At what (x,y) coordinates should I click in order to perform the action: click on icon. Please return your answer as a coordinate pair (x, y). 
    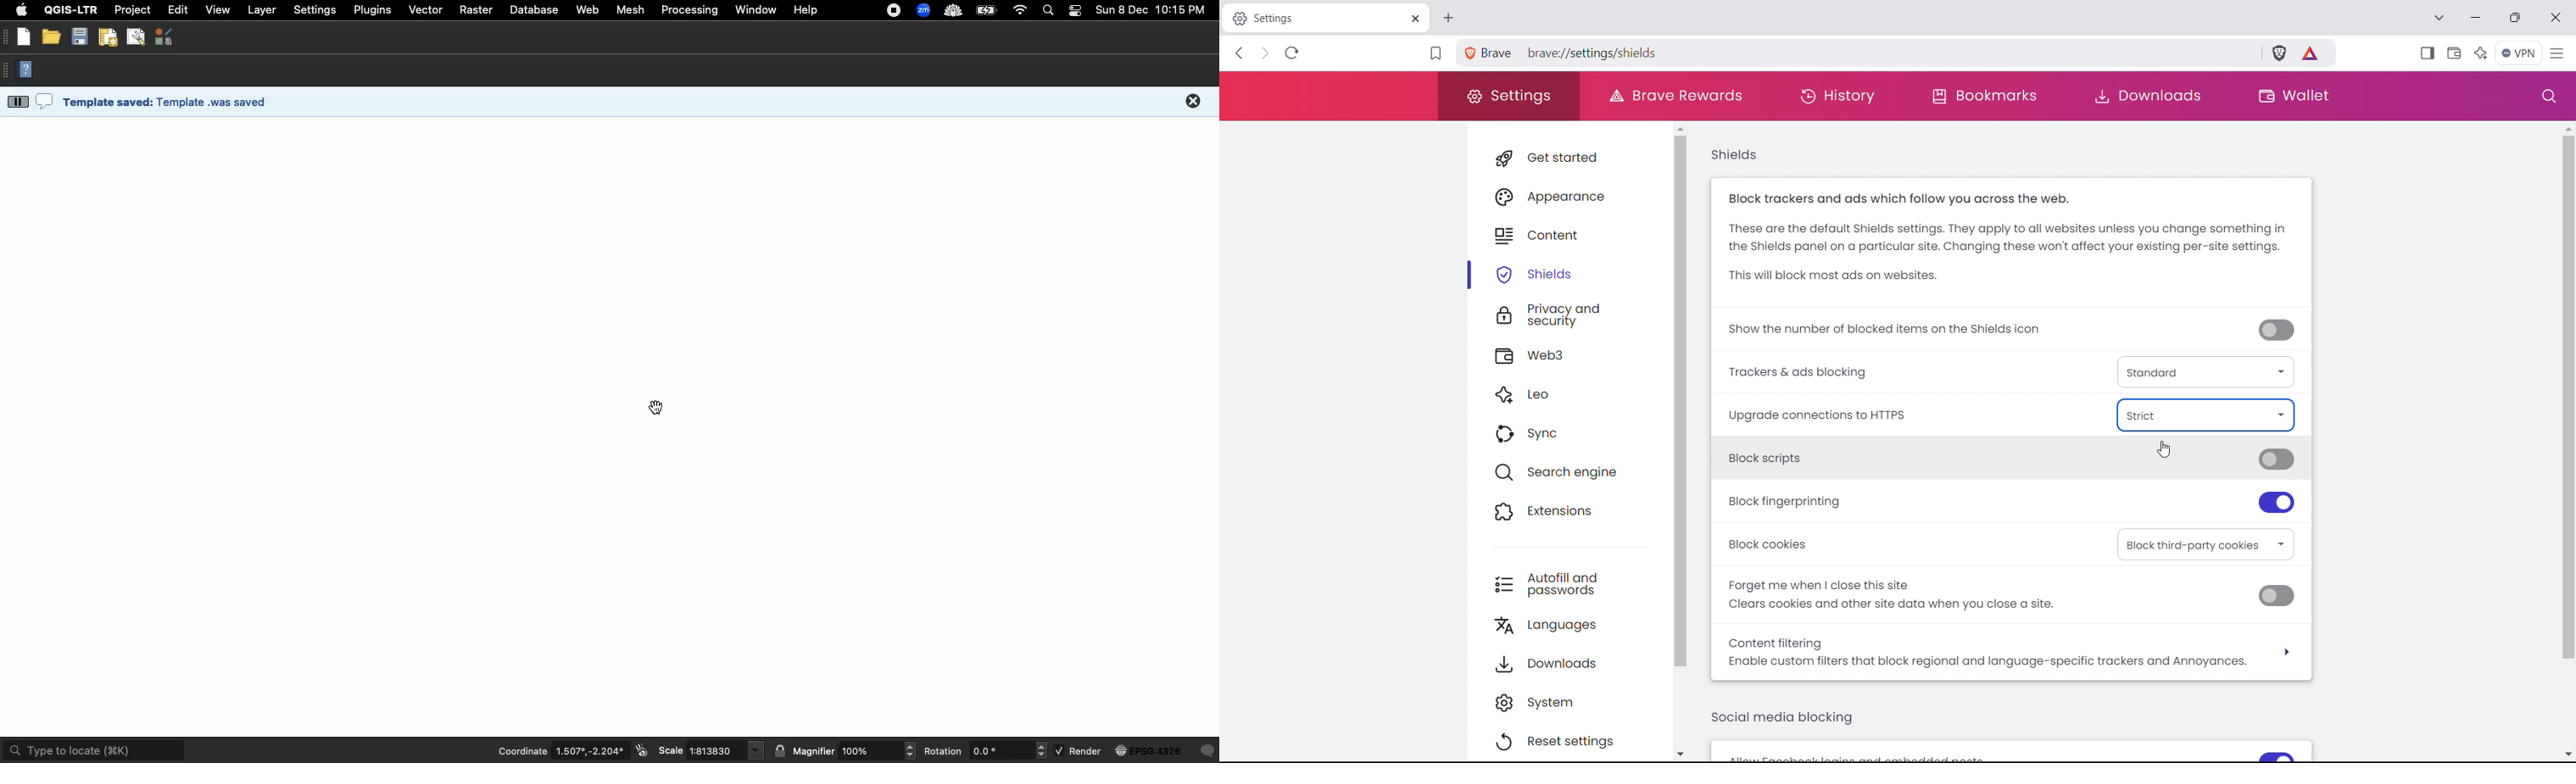
    Looking at the image, I should click on (641, 750).